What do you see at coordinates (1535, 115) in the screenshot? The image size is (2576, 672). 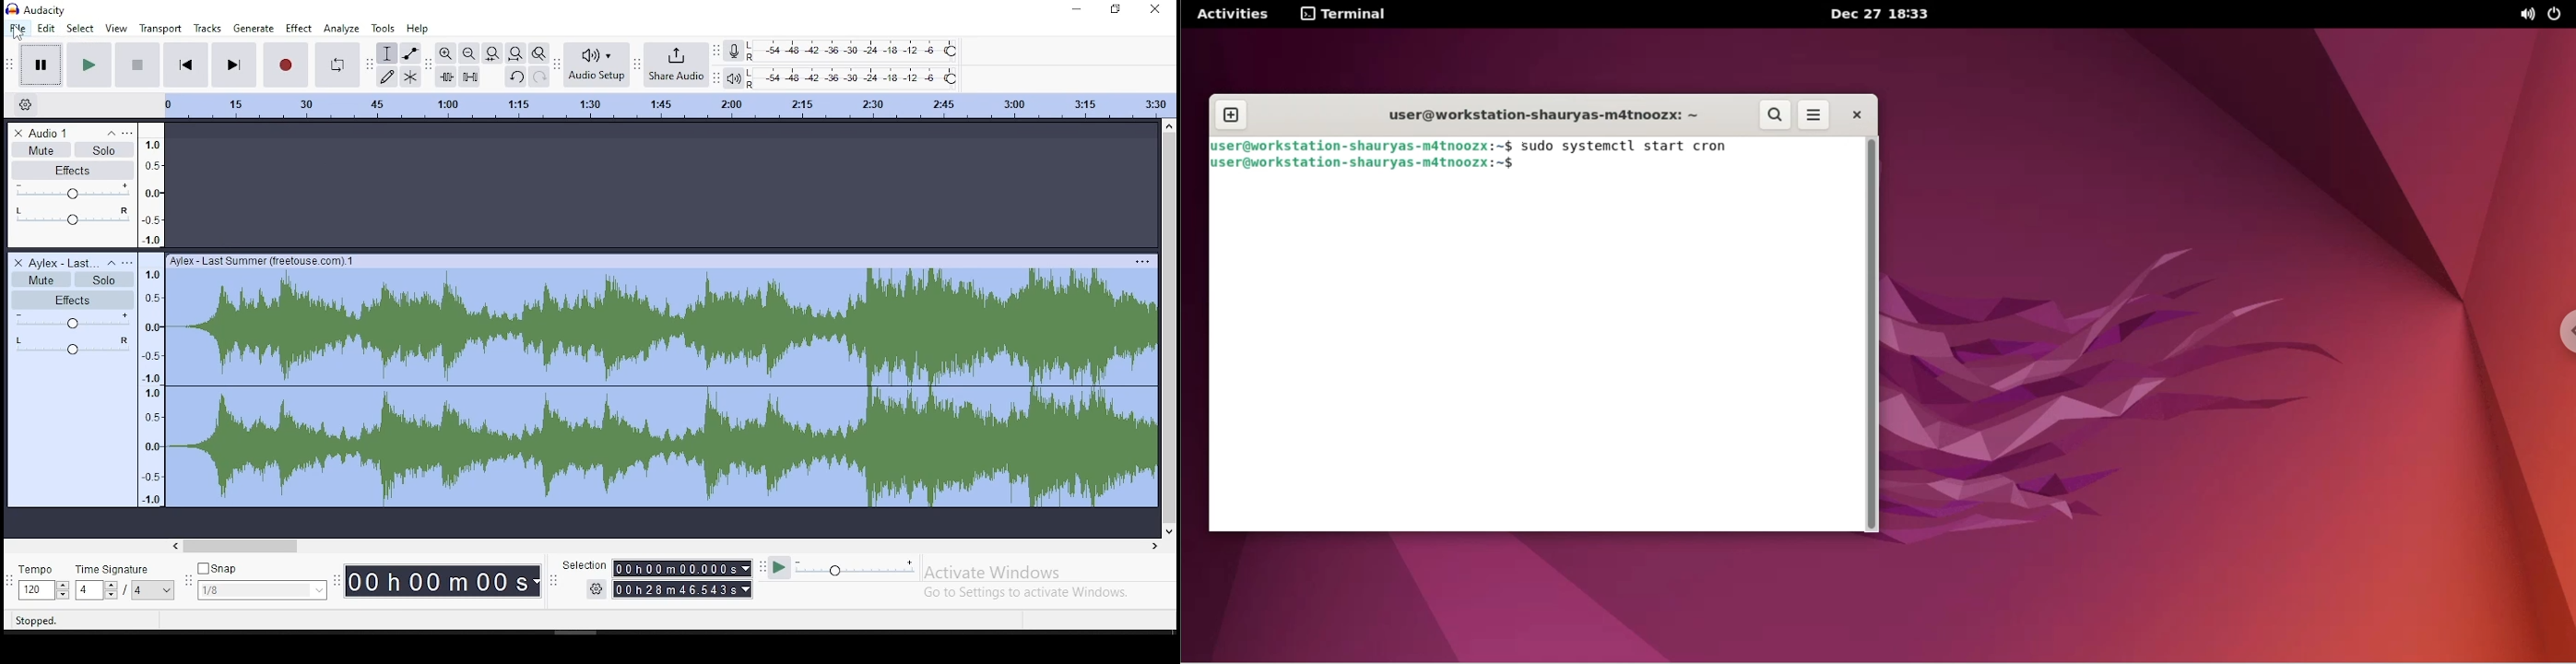 I see `user@workstation-shauryas-m4tnoozx:~` at bounding box center [1535, 115].